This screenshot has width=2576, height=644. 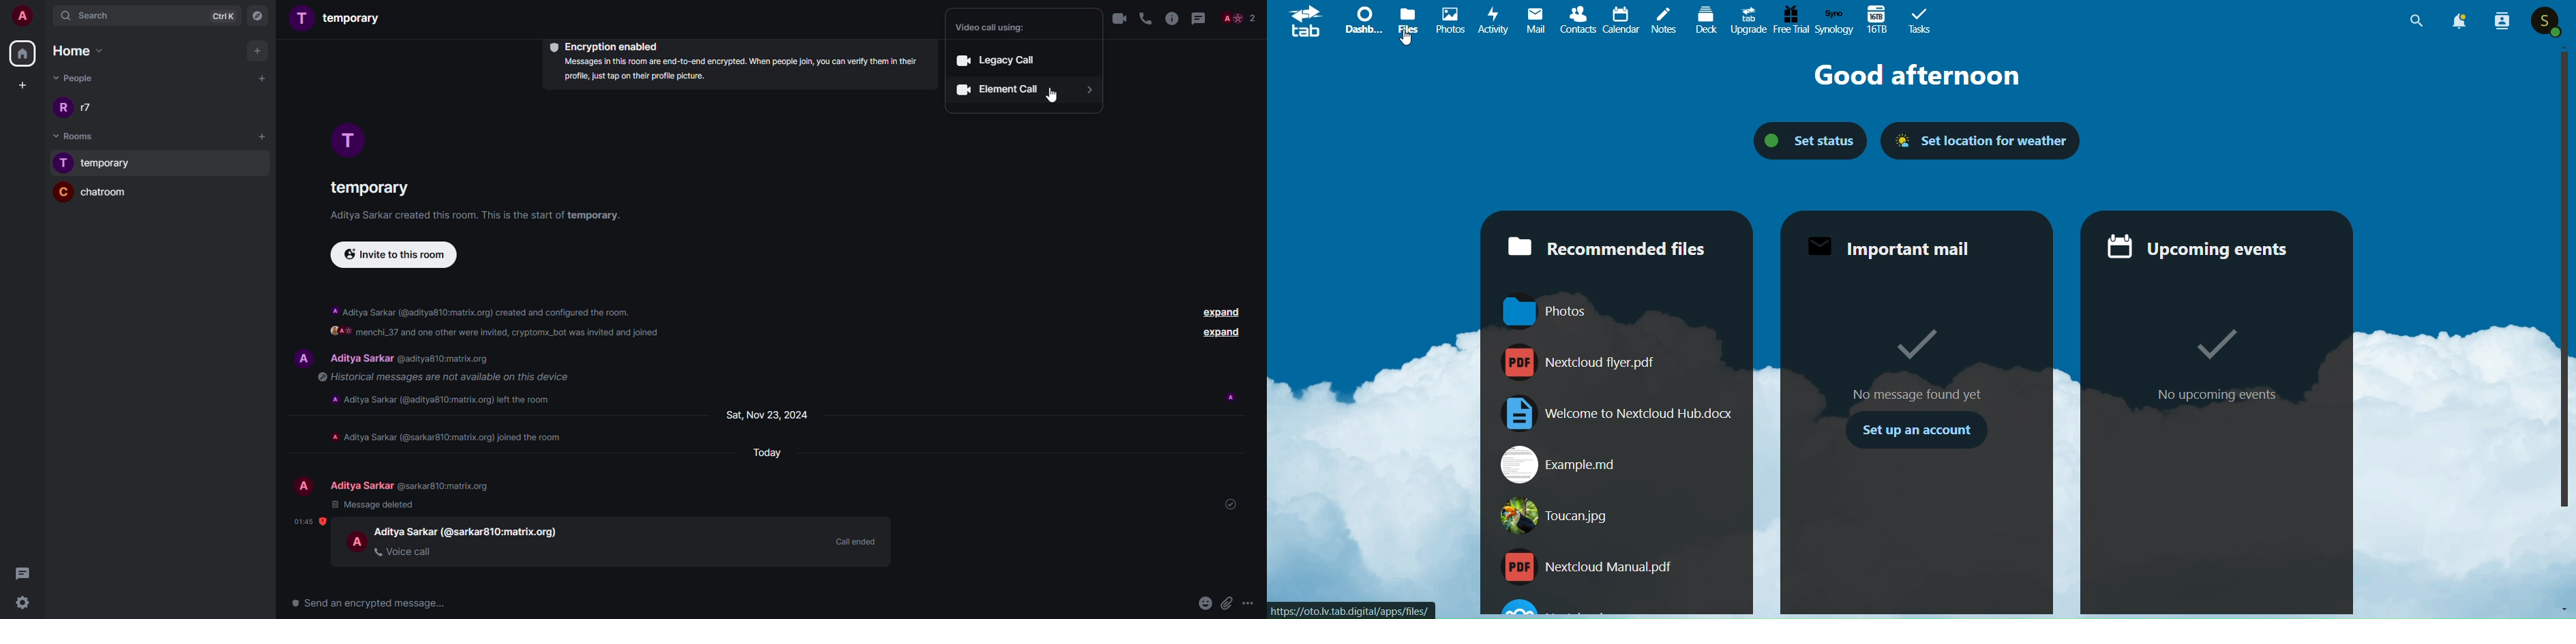 I want to click on people, so click(x=405, y=531).